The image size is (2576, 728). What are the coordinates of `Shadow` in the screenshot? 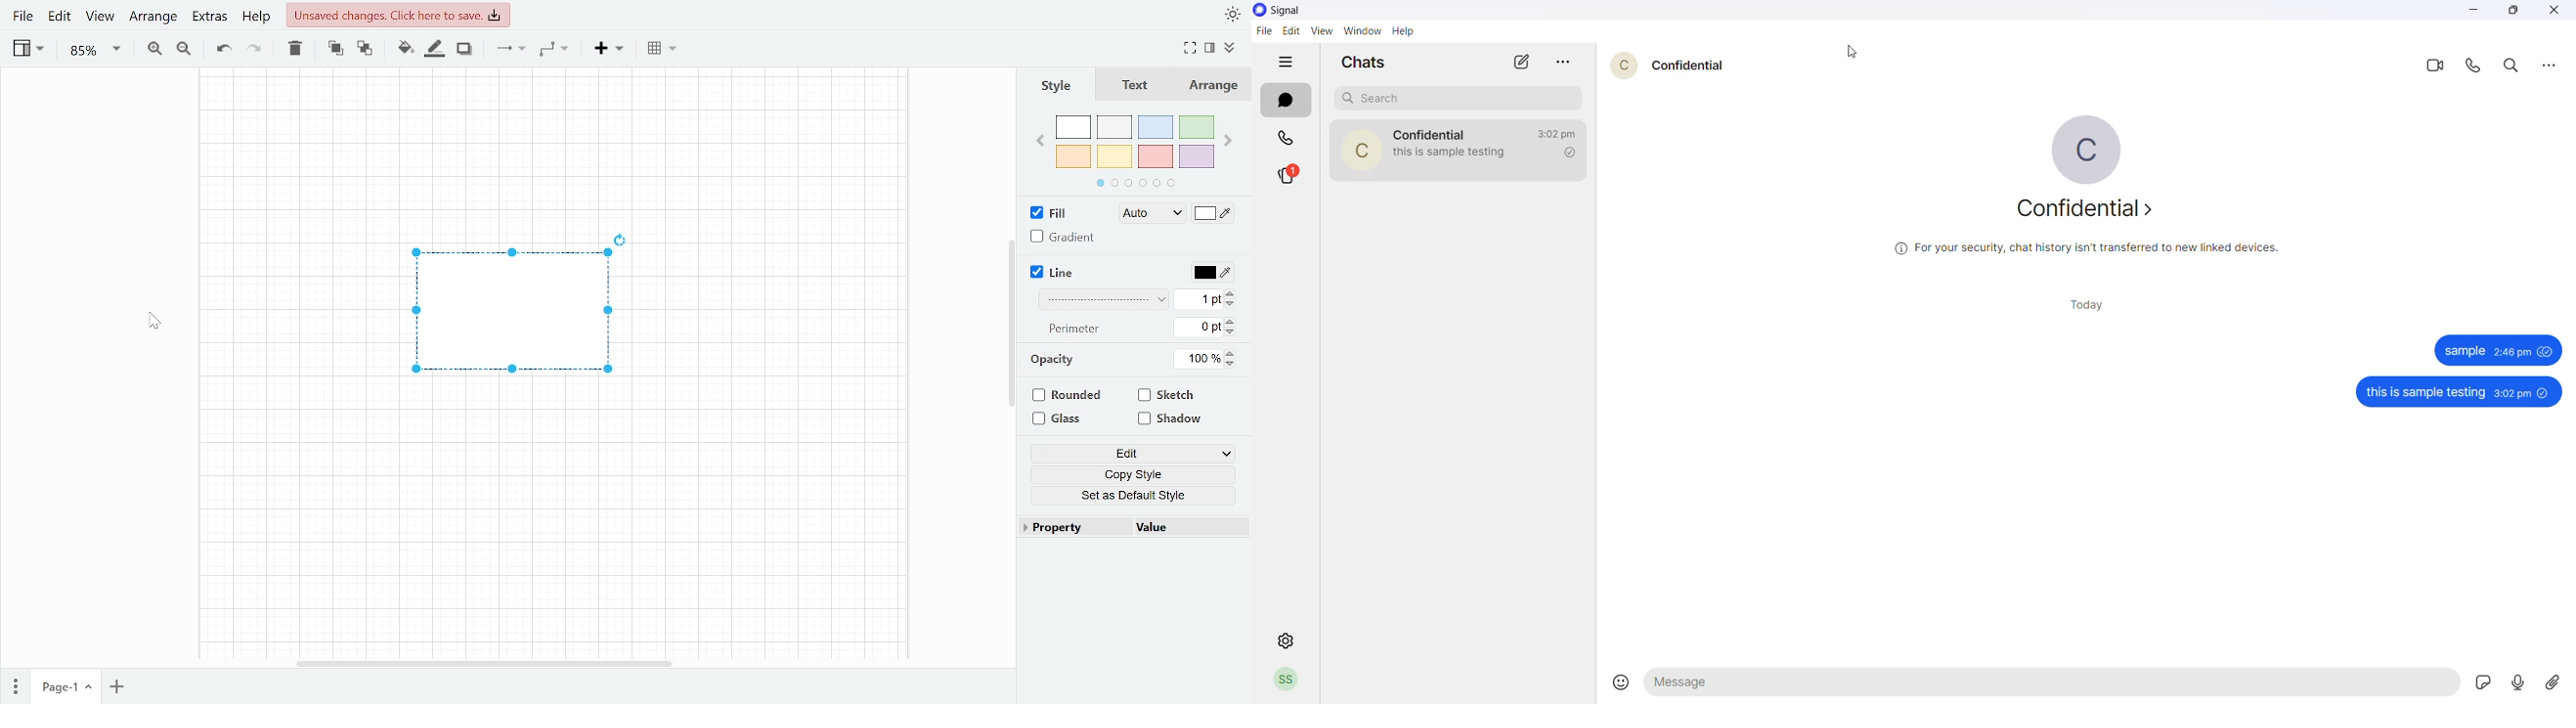 It's located at (464, 49).